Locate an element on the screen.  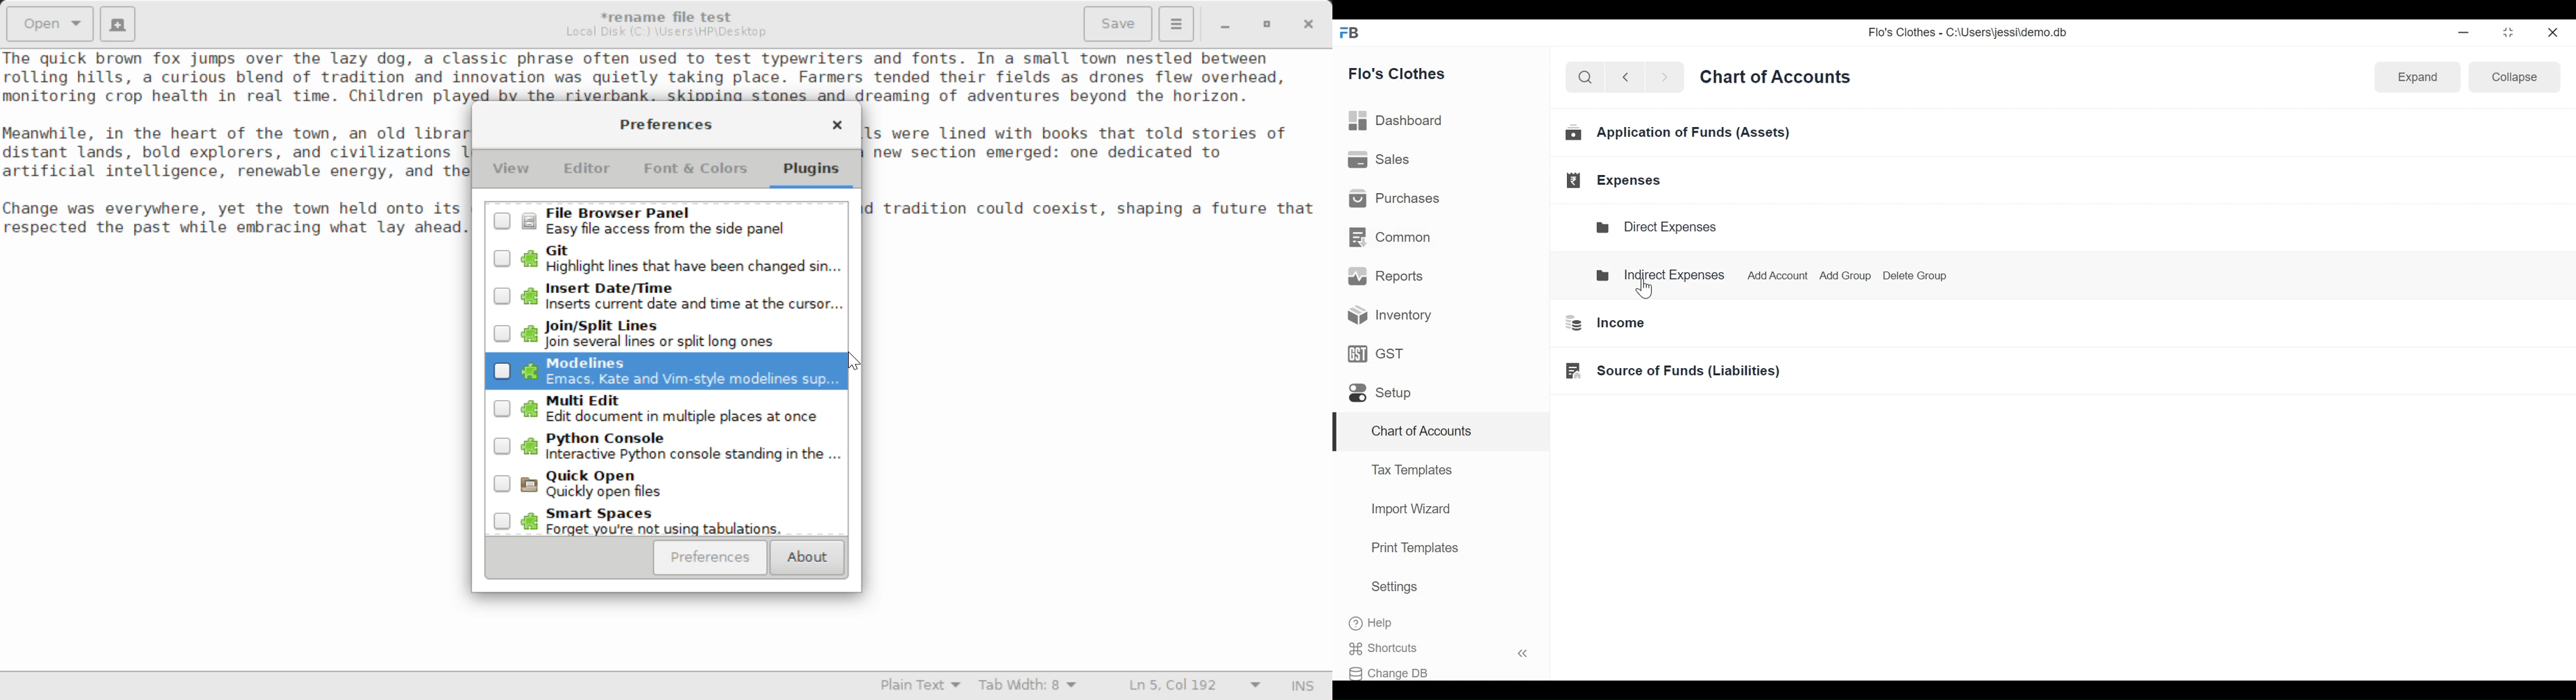
Collapse is located at coordinates (2516, 80).